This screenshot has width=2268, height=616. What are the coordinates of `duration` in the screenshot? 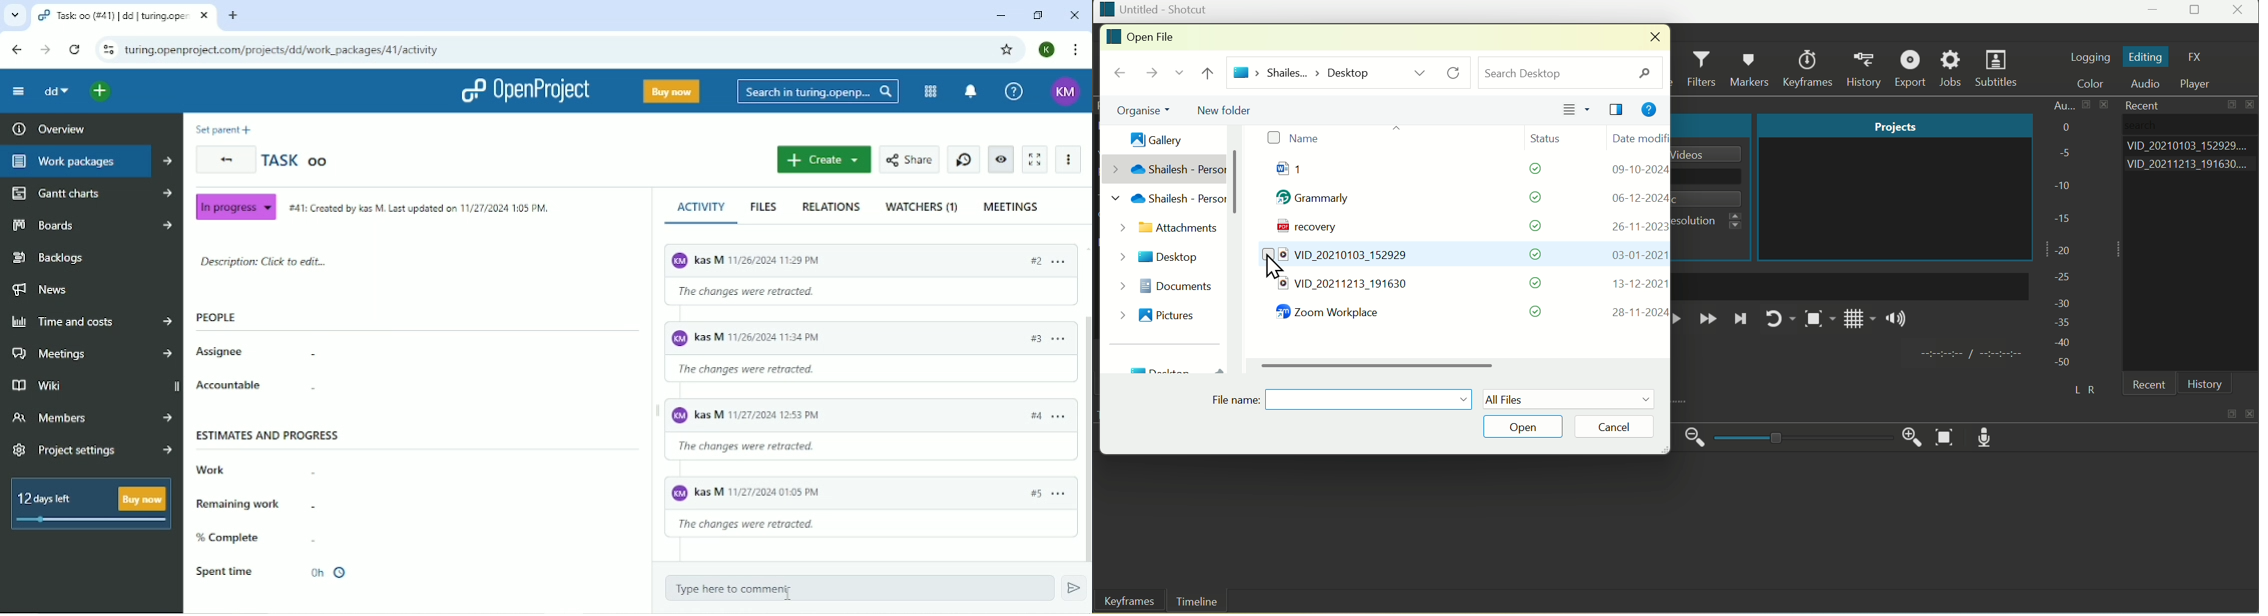 It's located at (1969, 355).